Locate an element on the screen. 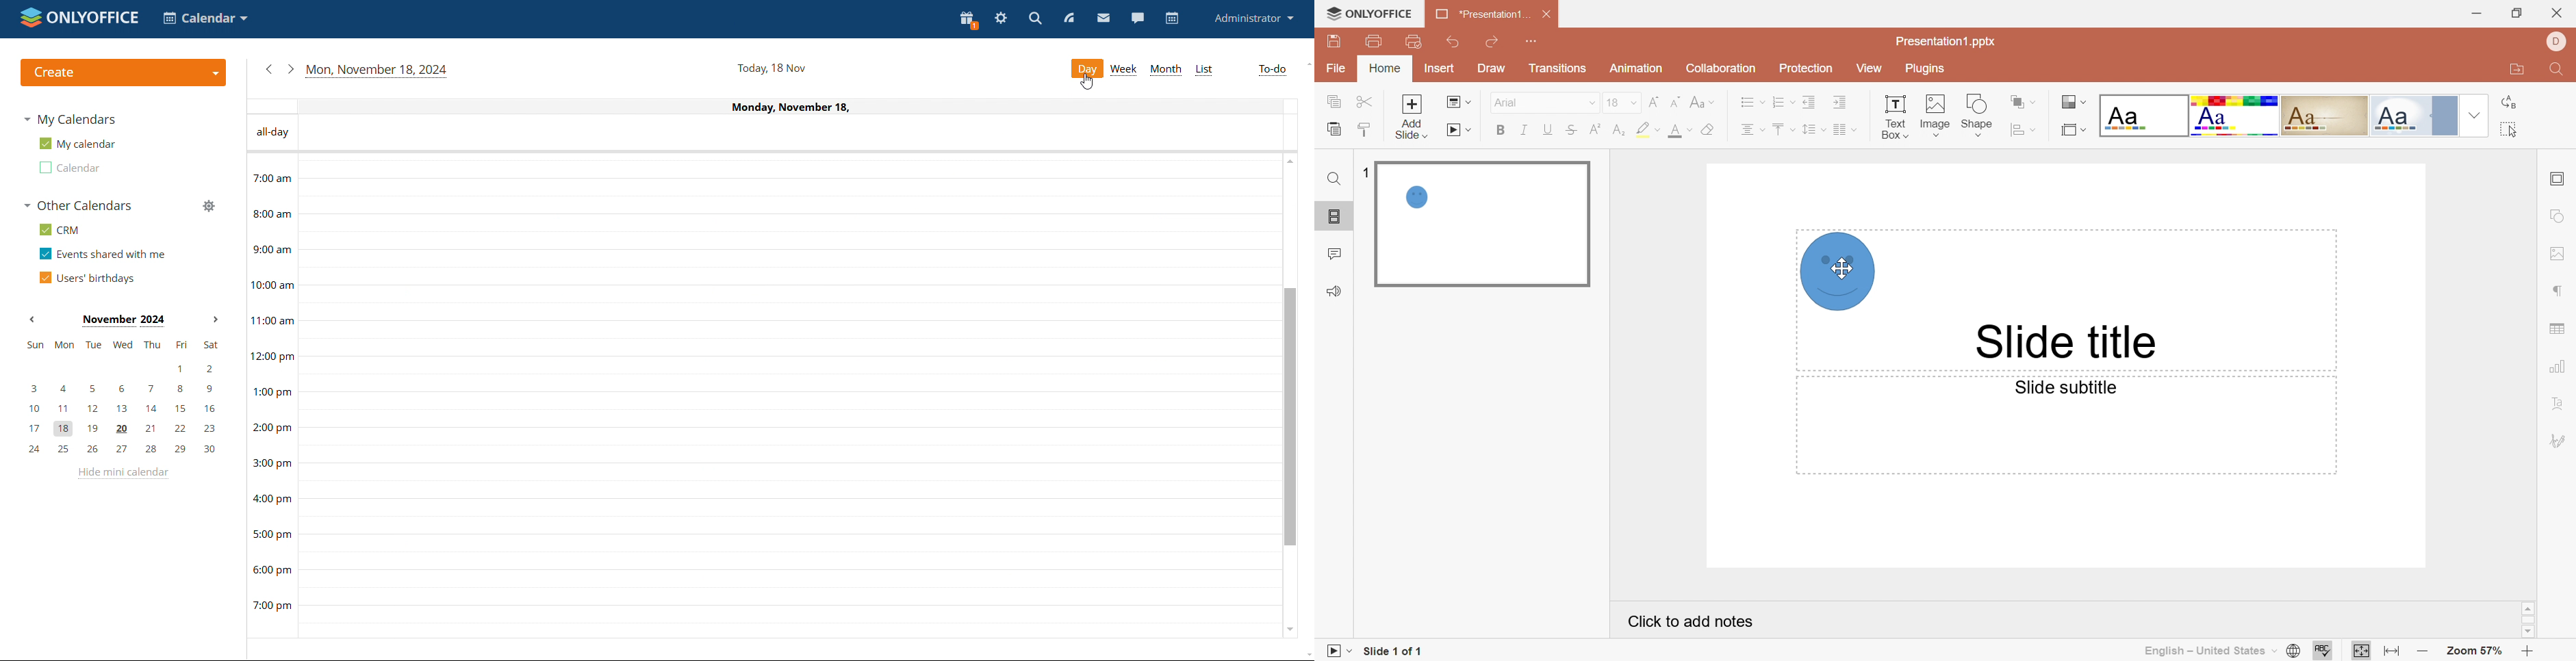 The image size is (2576, 672). Scroll Up is located at coordinates (2528, 608).